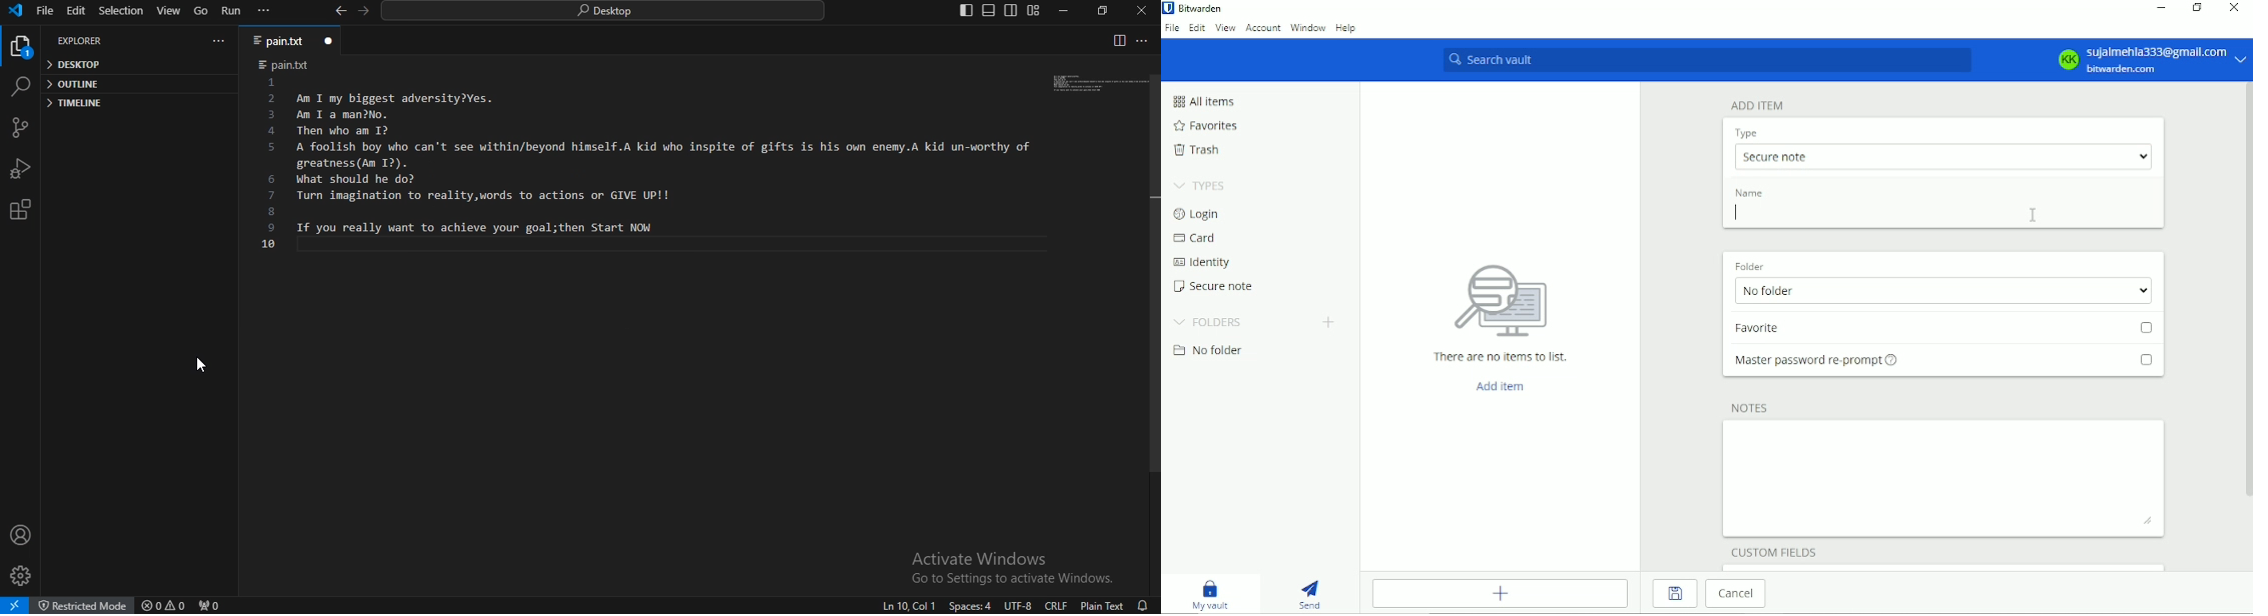 The height and width of the screenshot is (616, 2268). Describe the element at coordinates (1035, 10) in the screenshot. I see `customize layout` at that location.